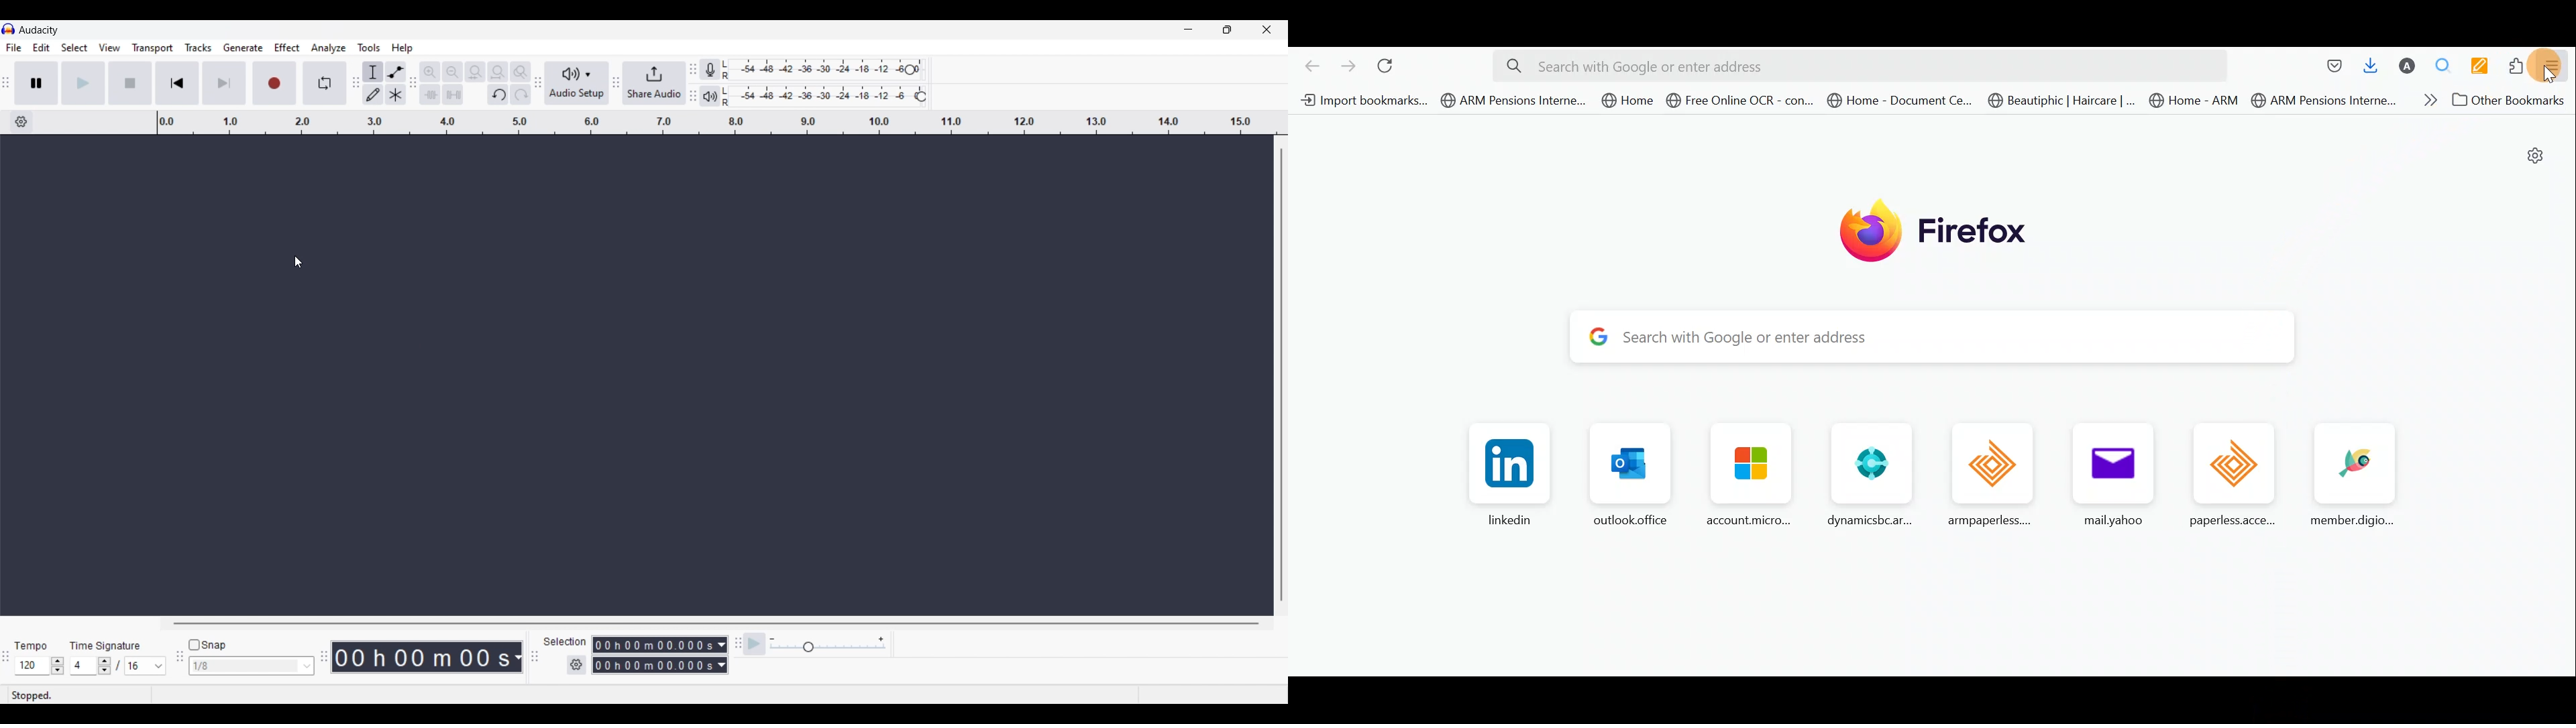 The image size is (2576, 728). Describe the element at coordinates (1629, 100) in the screenshot. I see `Home` at that location.